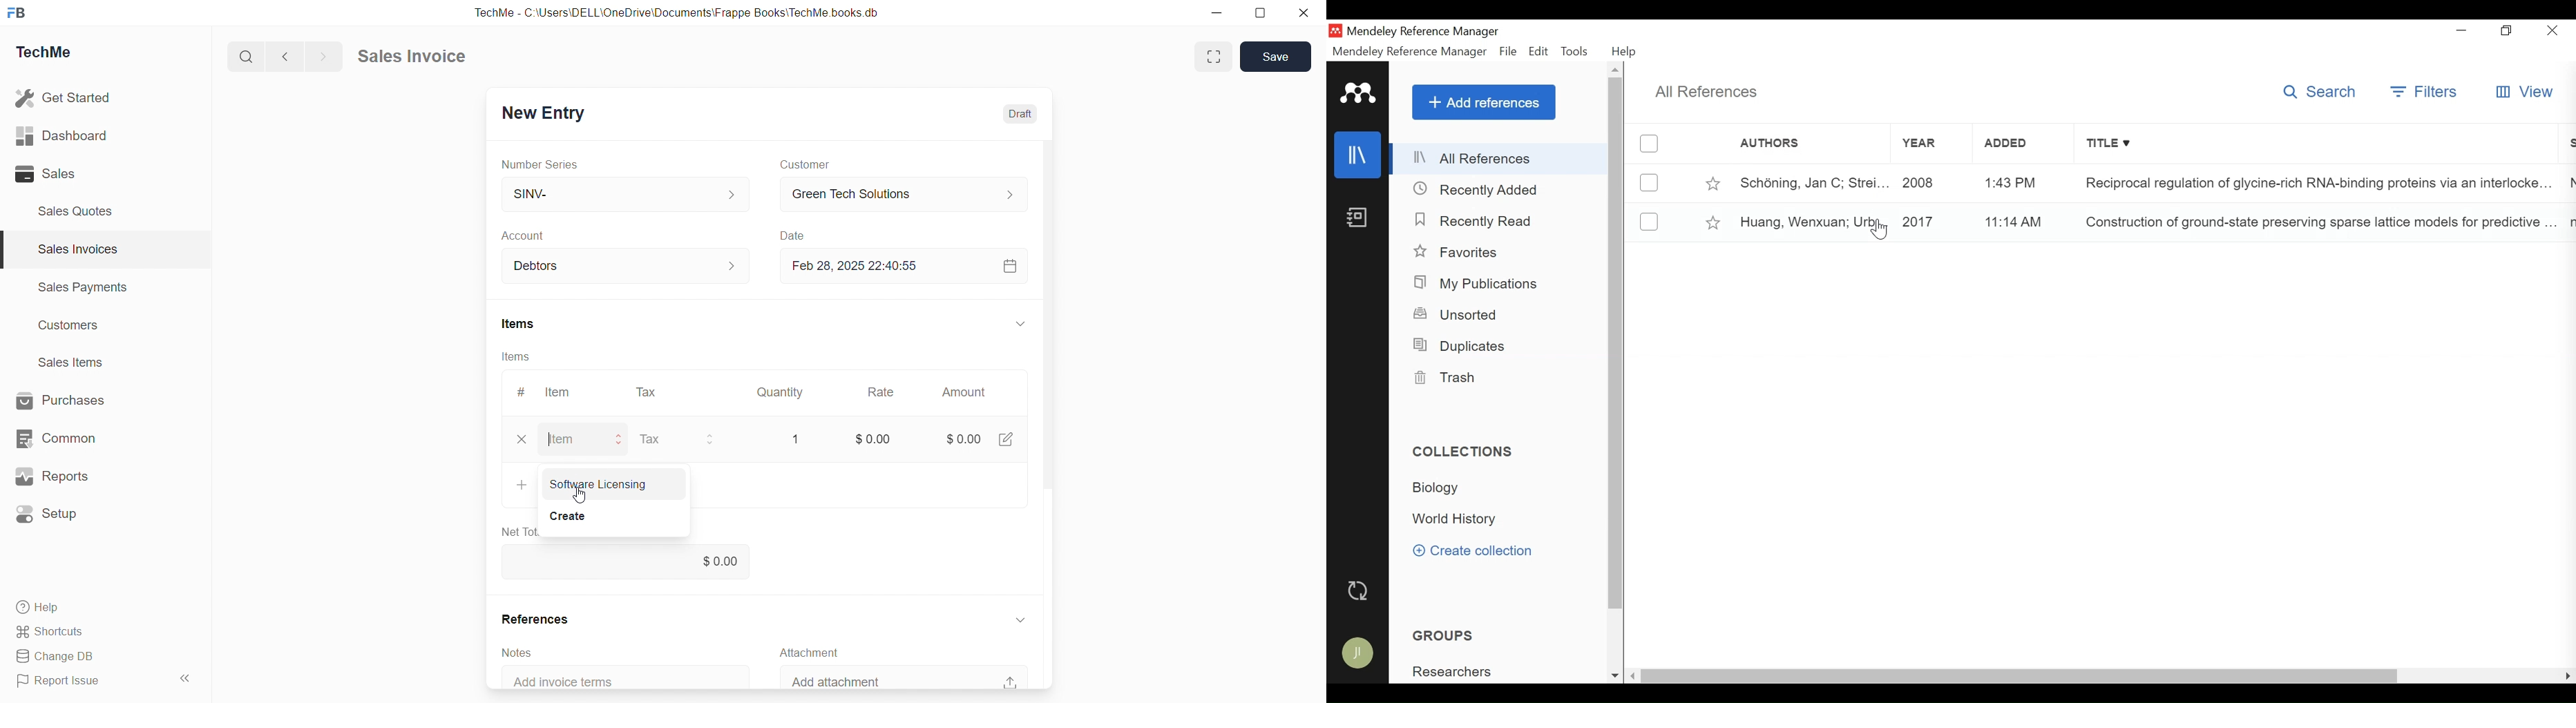  What do you see at coordinates (77, 211) in the screenshot?
I see `Sales Quotes` at bounding box center [77, 211].